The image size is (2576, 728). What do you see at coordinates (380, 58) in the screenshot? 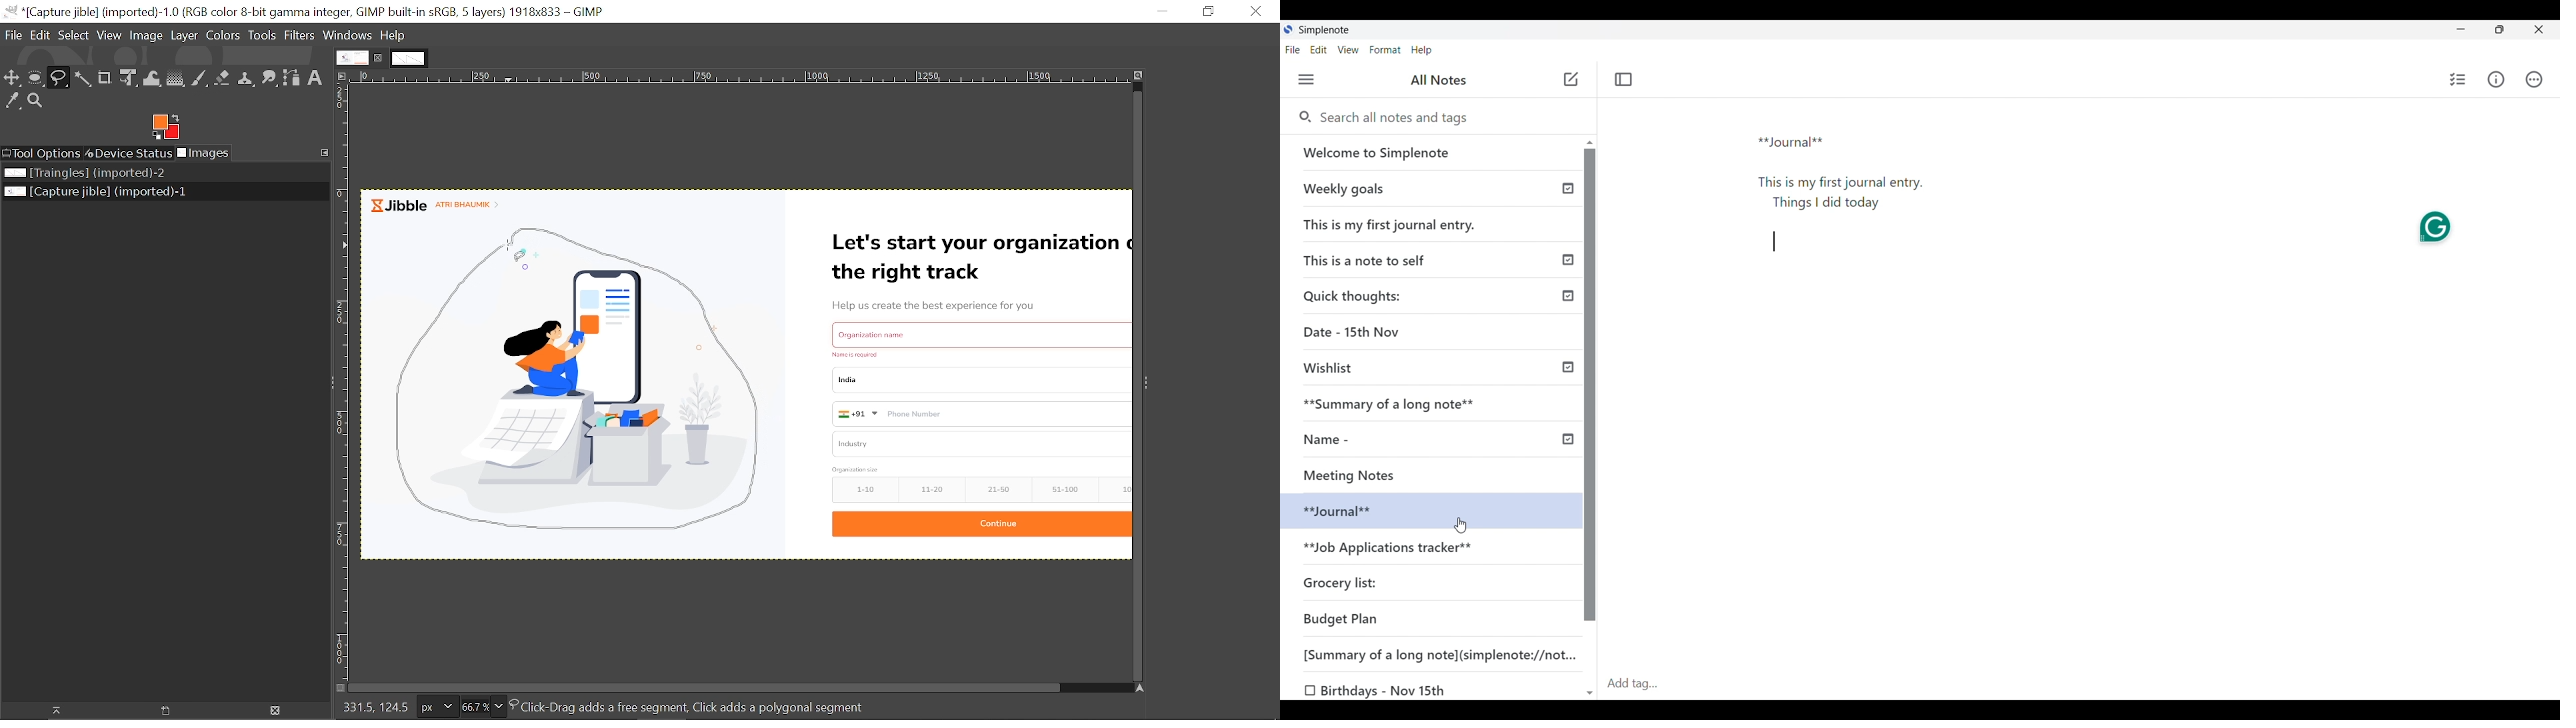
I see `Close current tab` at bounding box center [380, 58].